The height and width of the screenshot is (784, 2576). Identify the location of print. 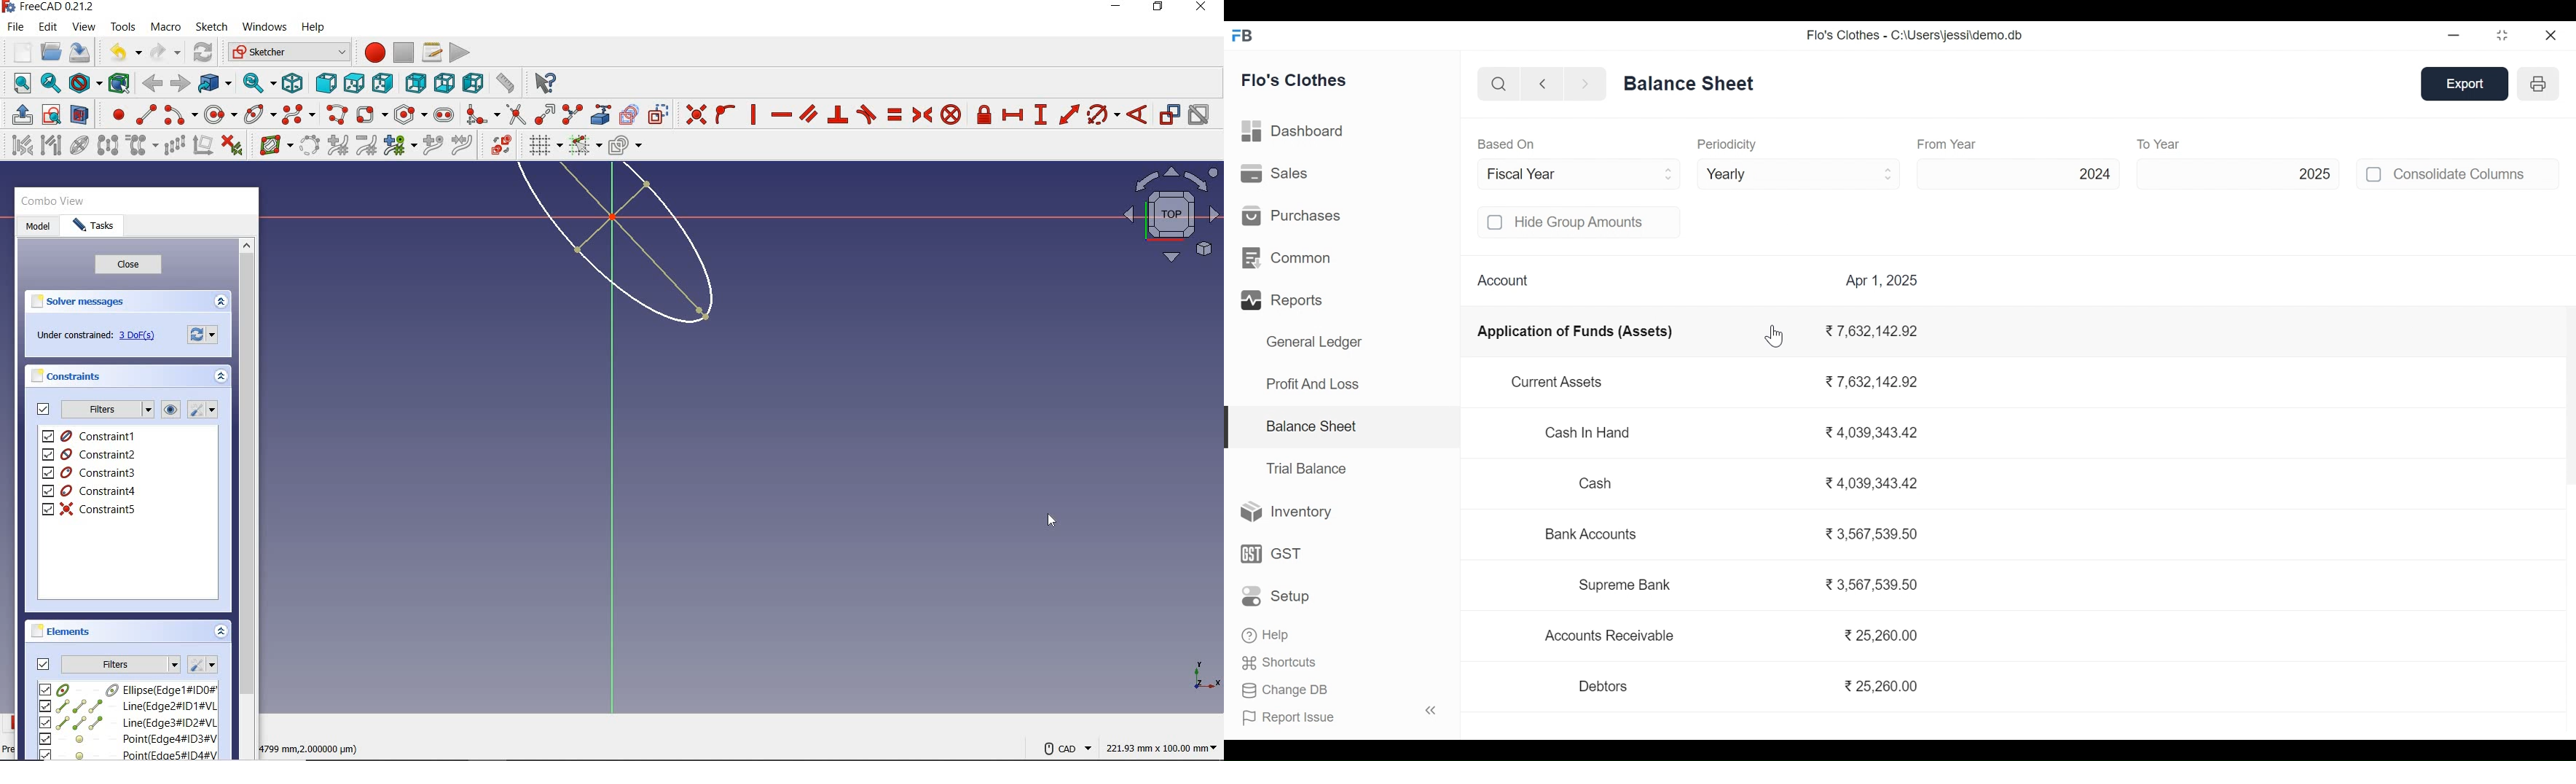
(2540, 83).